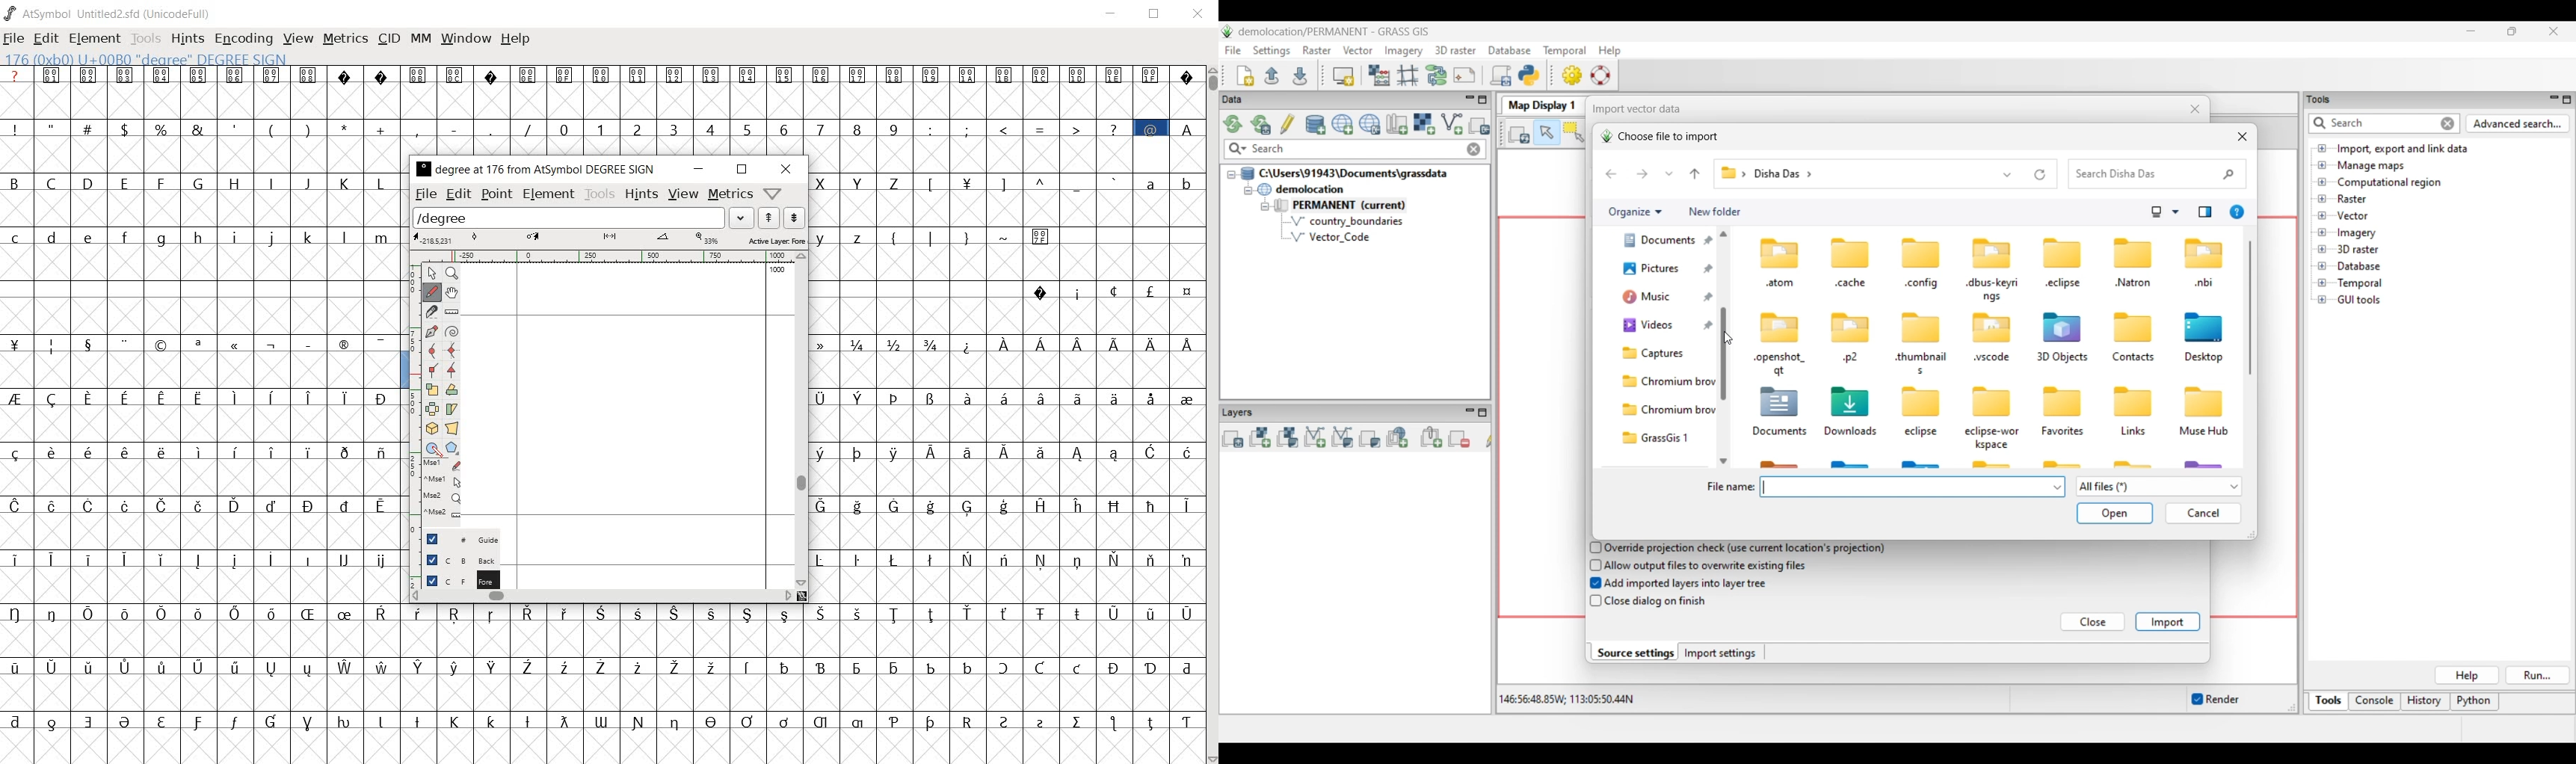  I want to click on empty glyph slots, so click(801, 640).